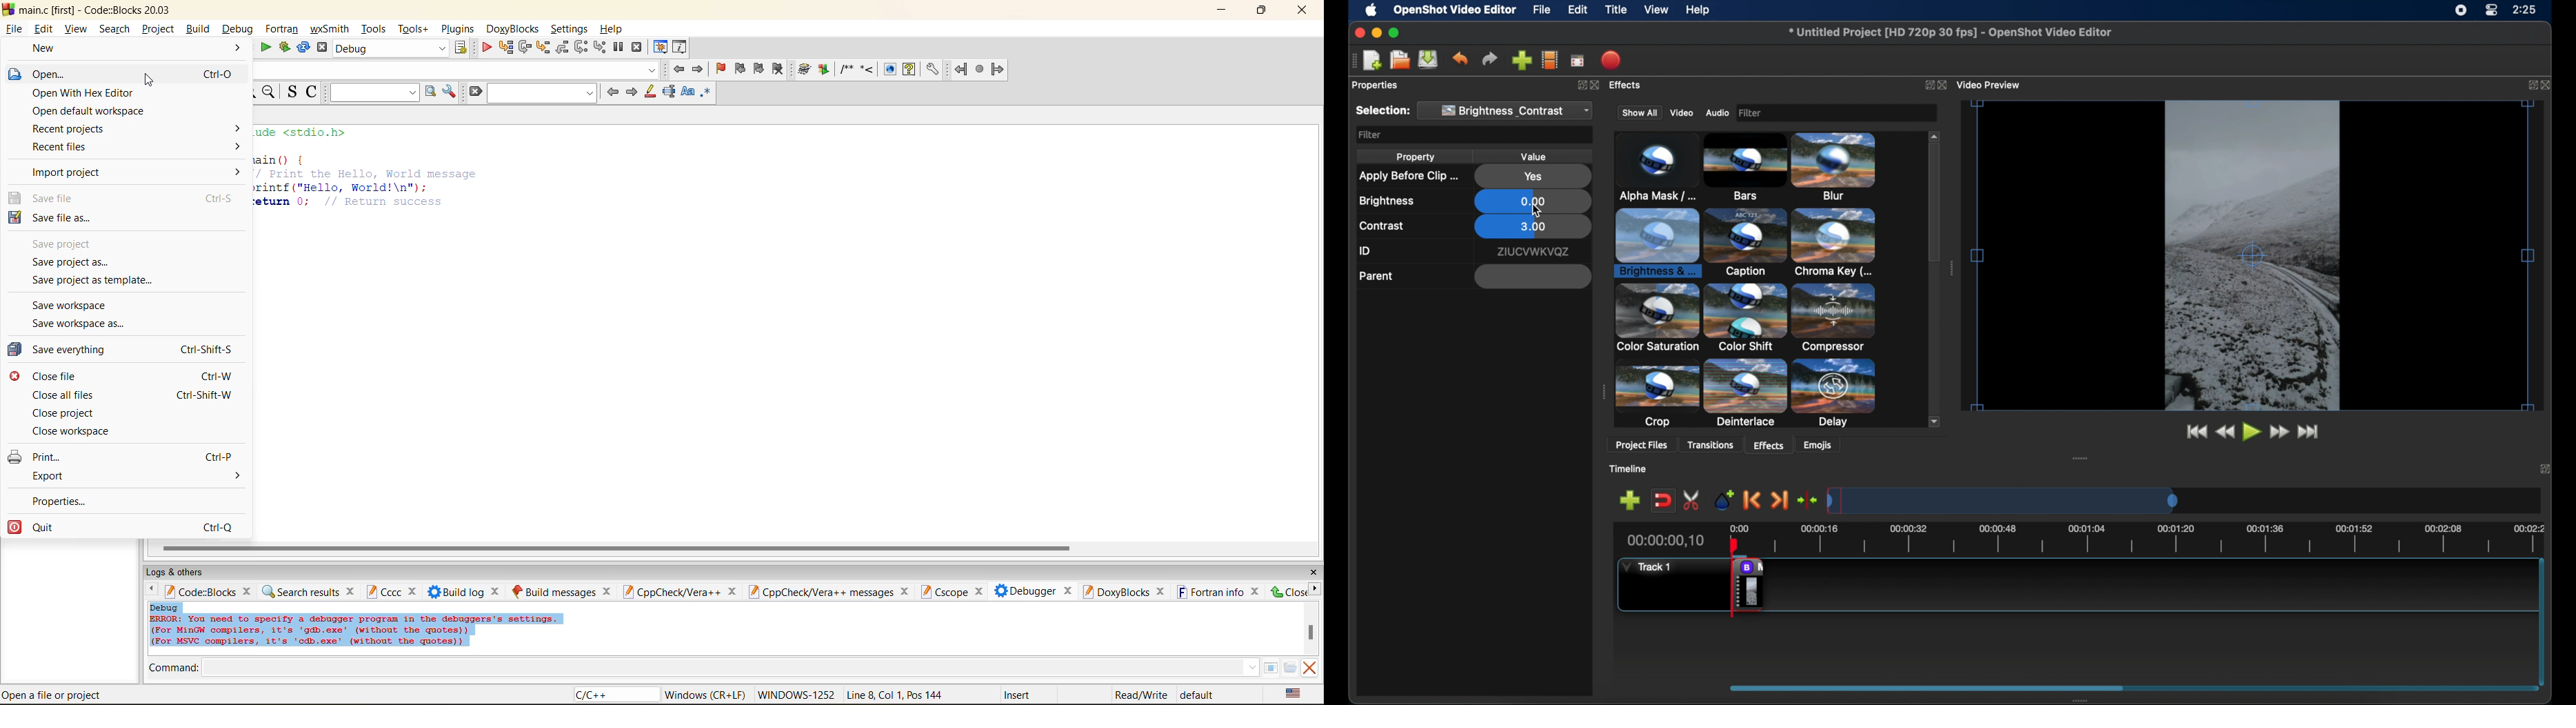  What do you see at coordinates (1533, 228) in the screenshot?
I see `3.00` at bounding box center [1533, 228].